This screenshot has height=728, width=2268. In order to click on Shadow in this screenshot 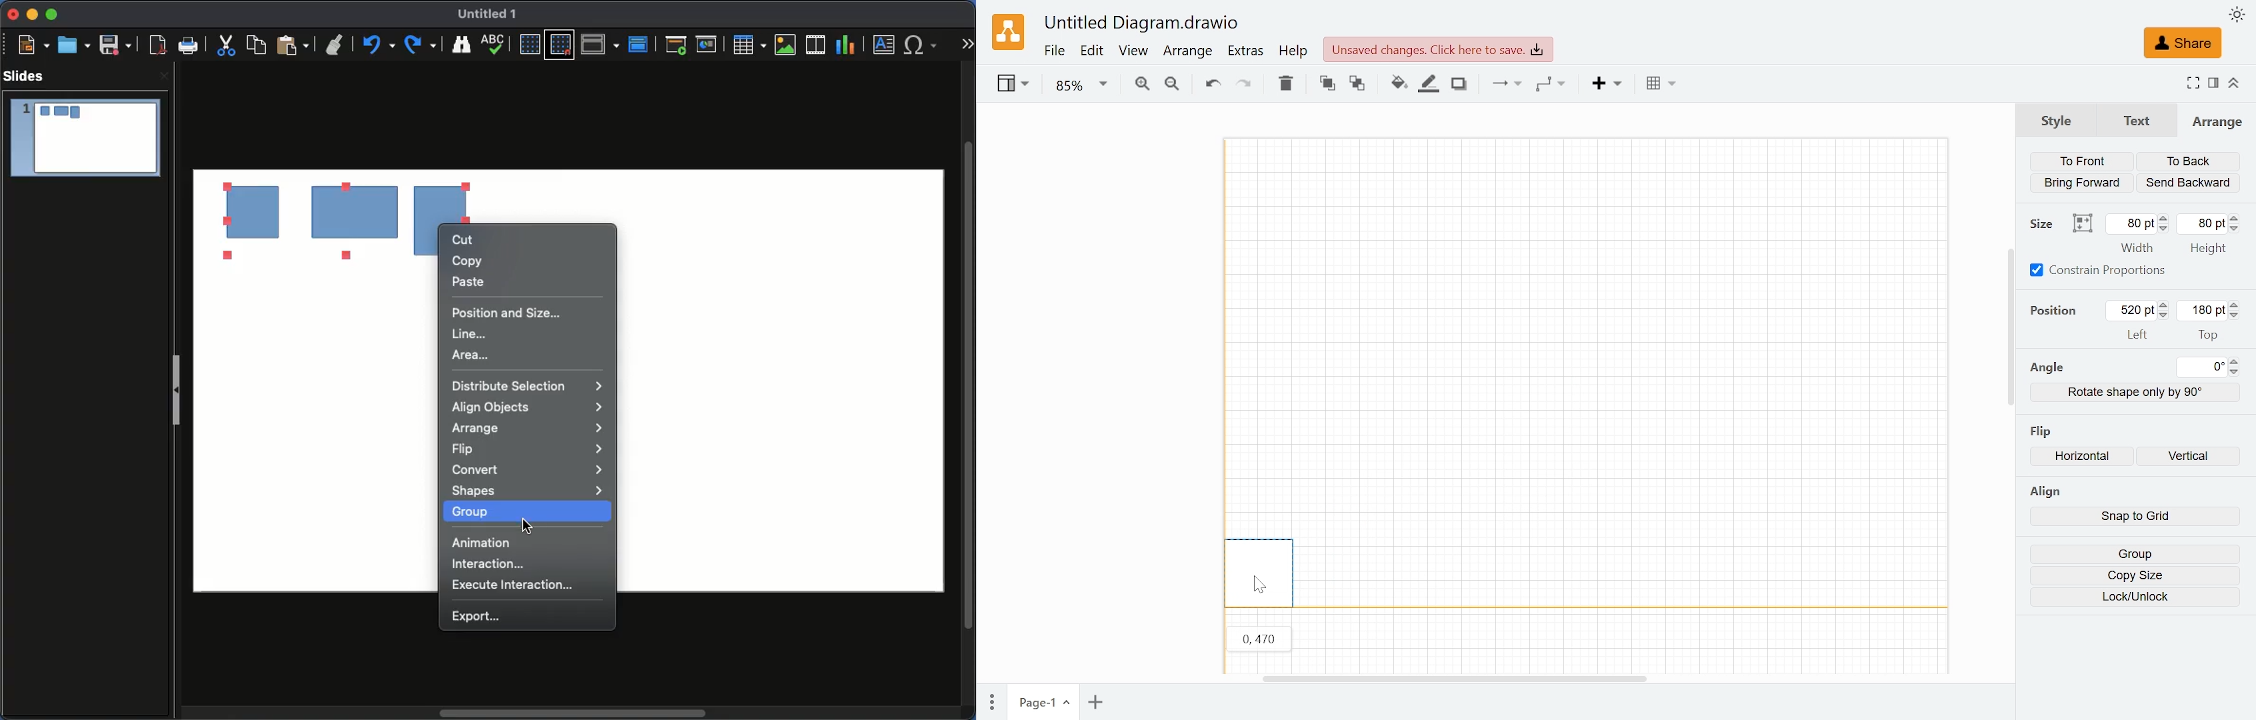, I will do `click(1459, 85)`.